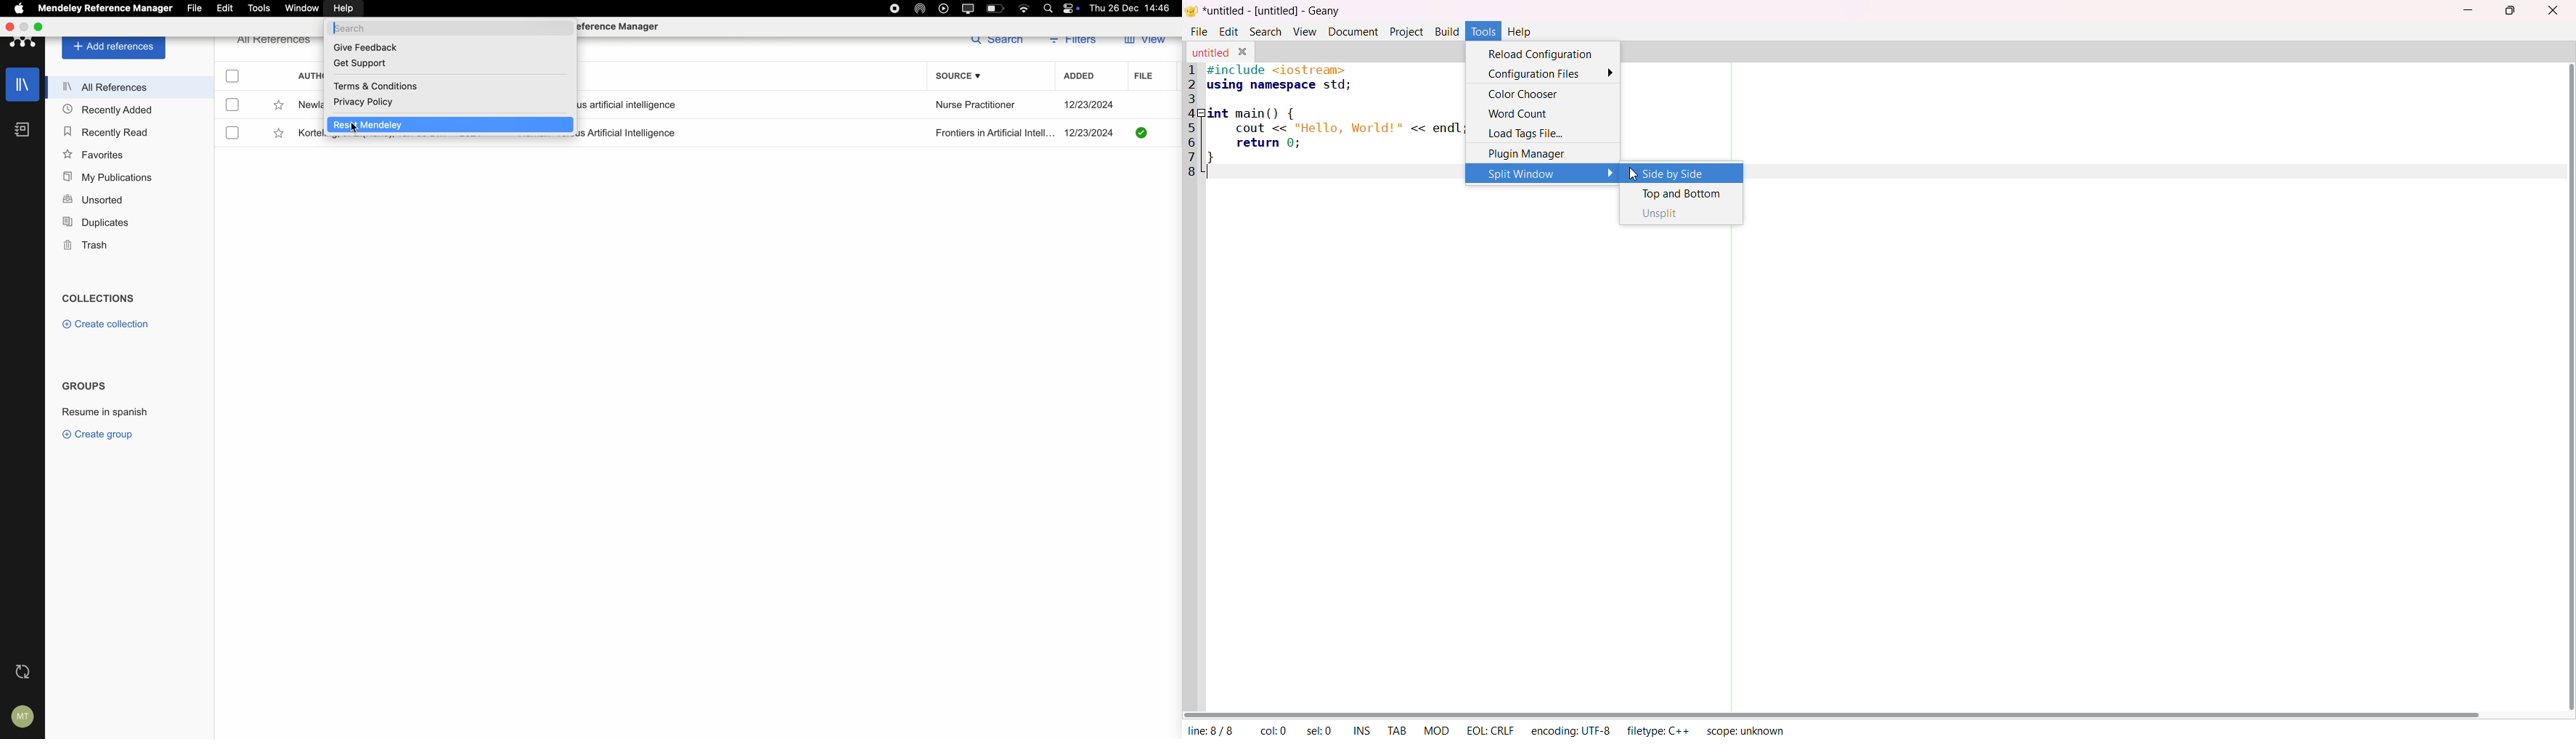  I want to click on Mendeley logo, so click(22, 43).